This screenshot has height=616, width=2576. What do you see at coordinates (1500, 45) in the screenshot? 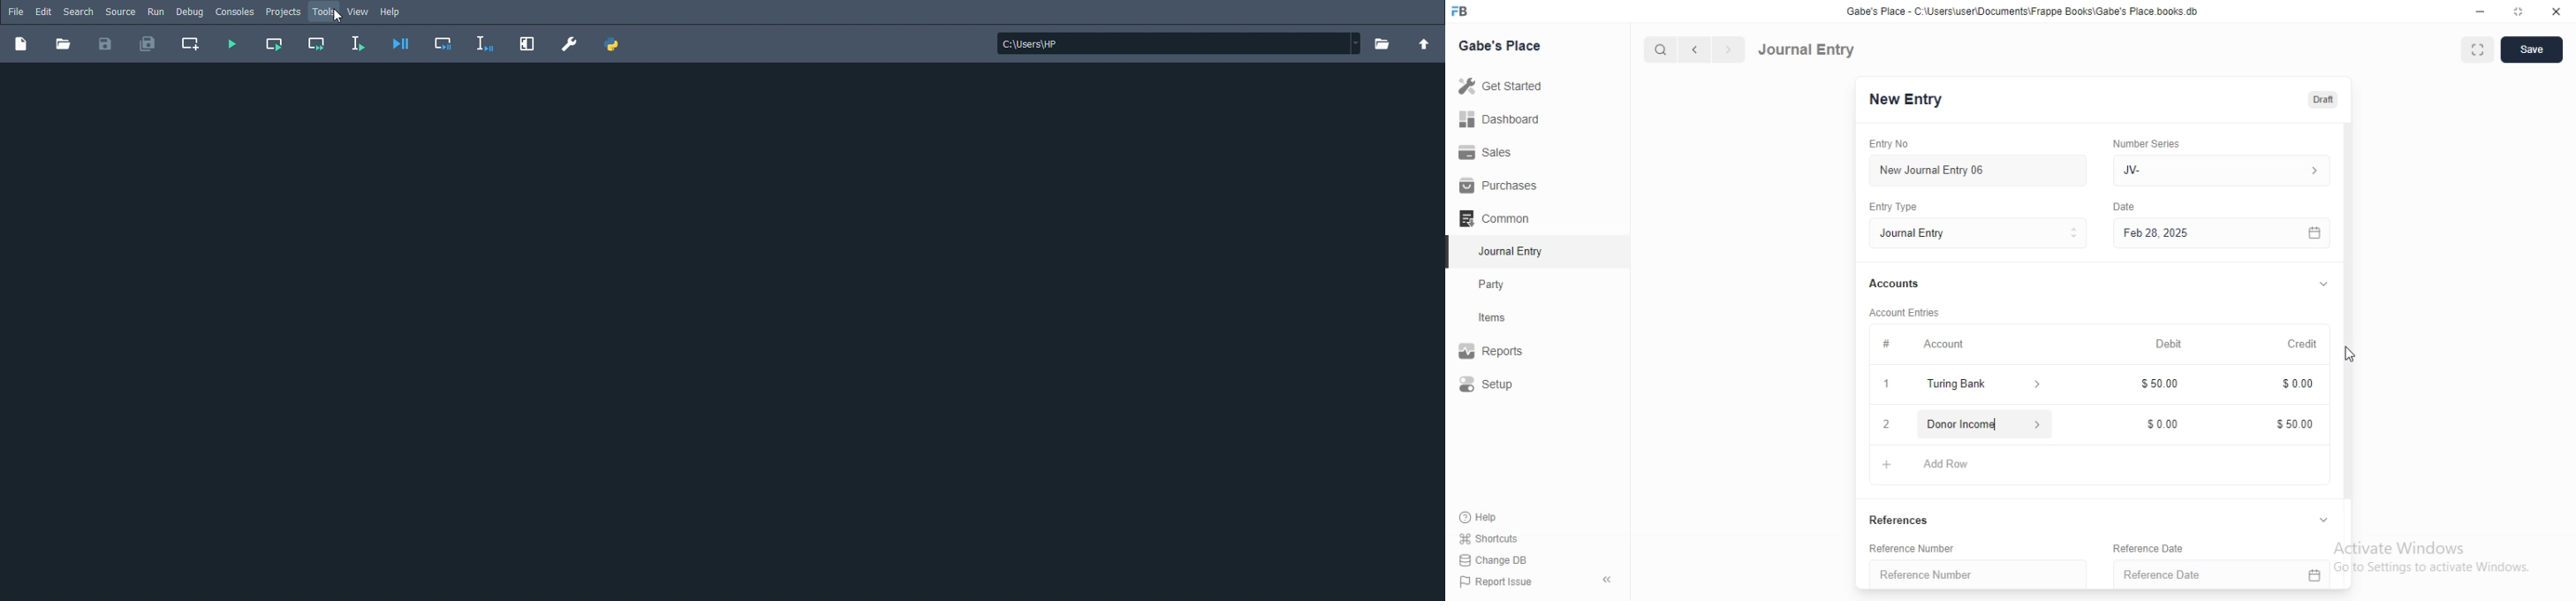
I see `Gabe's Place` at bounding box center [1500, 45].